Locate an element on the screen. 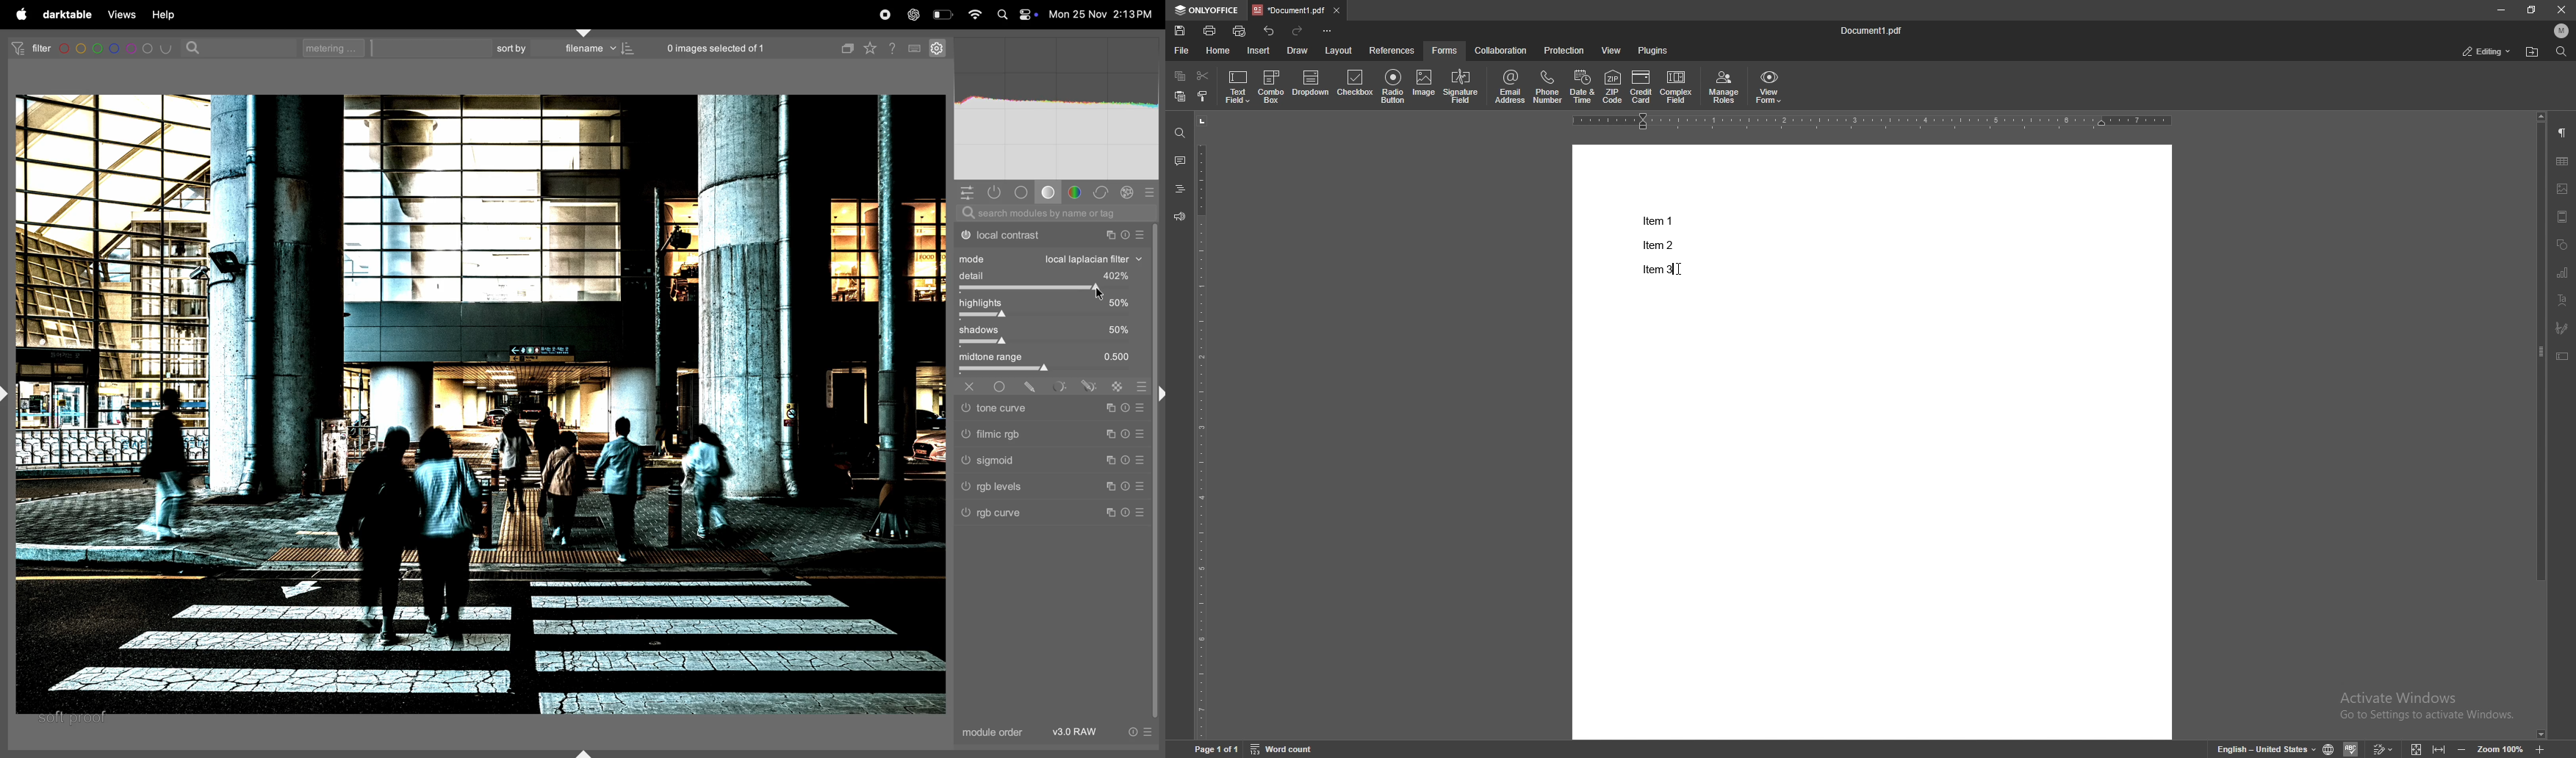  shadows is located at coordinates (1053, 330).